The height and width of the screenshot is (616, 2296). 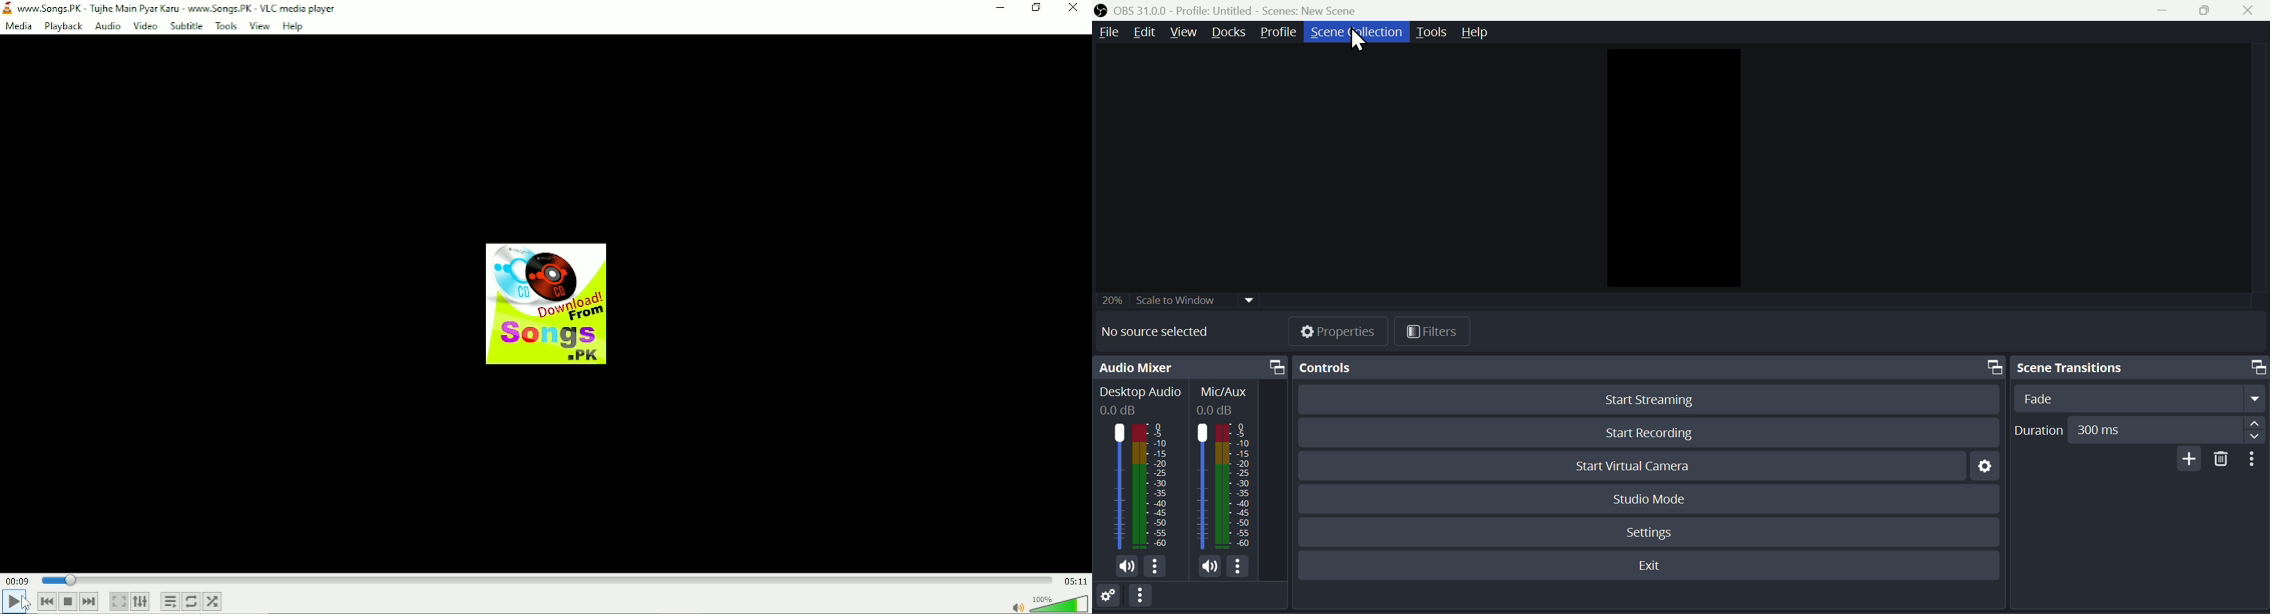 I want to click on Controls, so click(x=1645, y=367).